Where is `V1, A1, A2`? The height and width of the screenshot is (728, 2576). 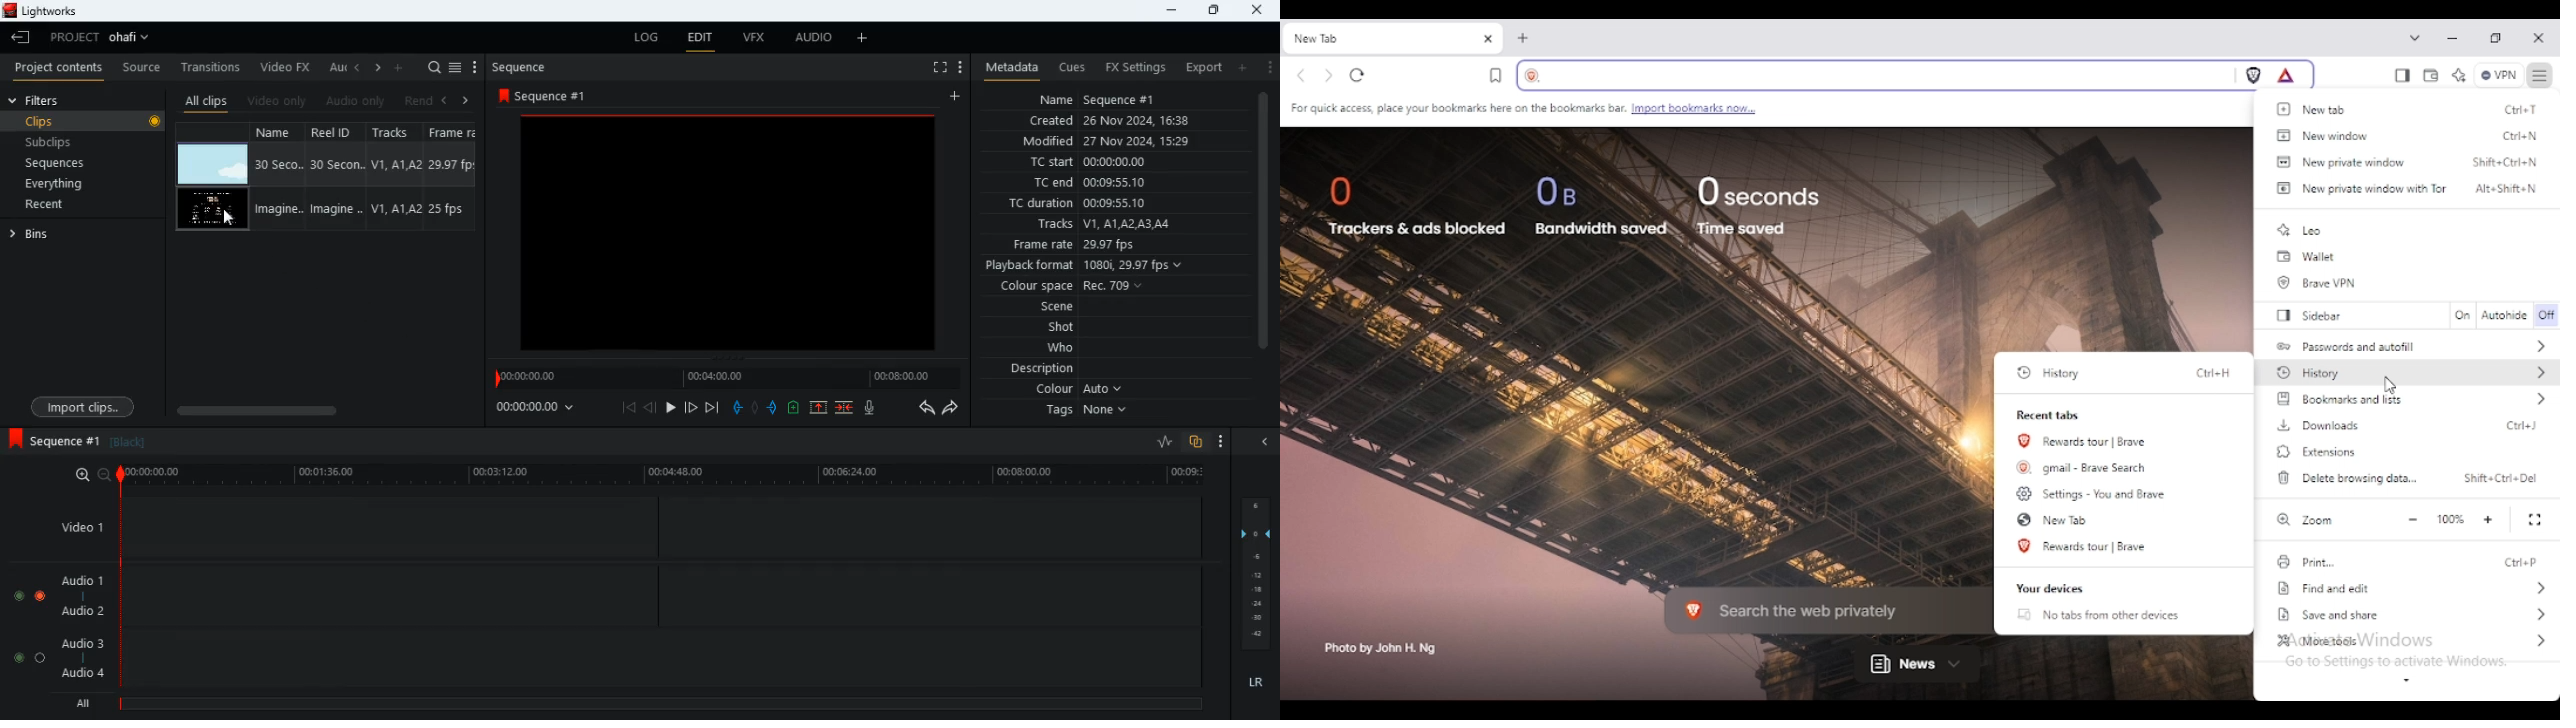
V1, A1, A2 is located at coordinates (394, 164).